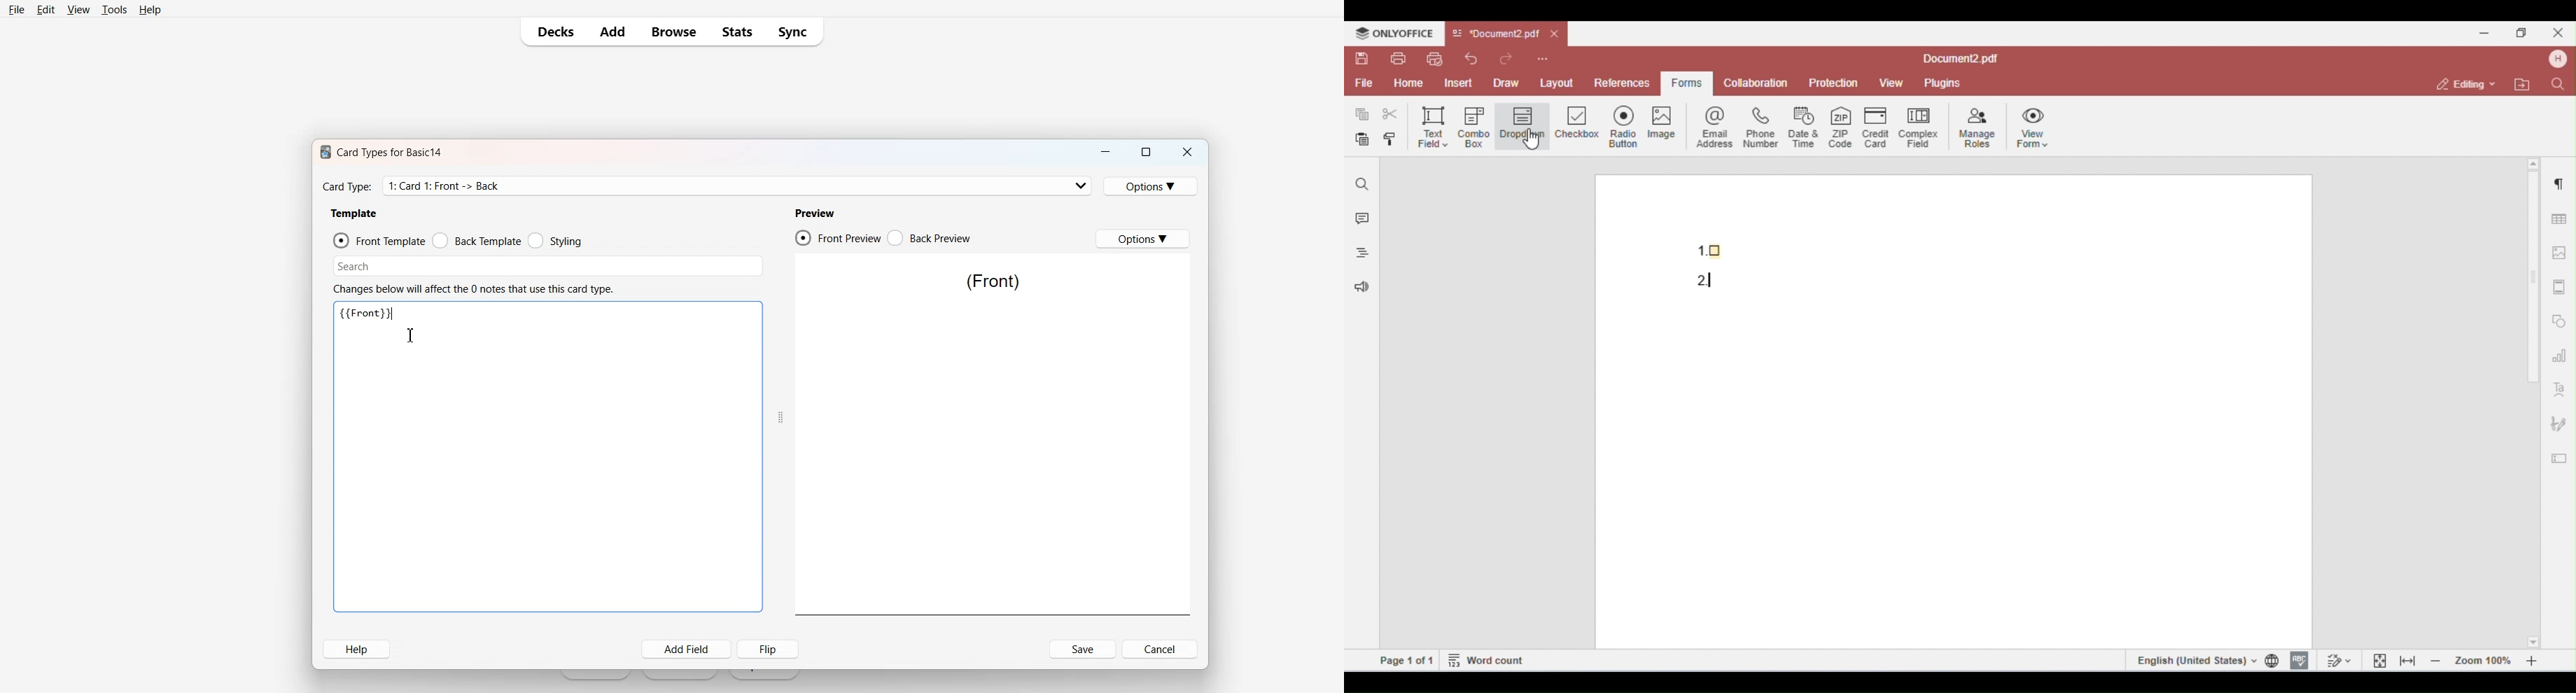 This screenshot has height=700, width=2576. What do you see at coordinates (357, 649) in the screenshot?
I see `Help` at bounding box center [357, 649].